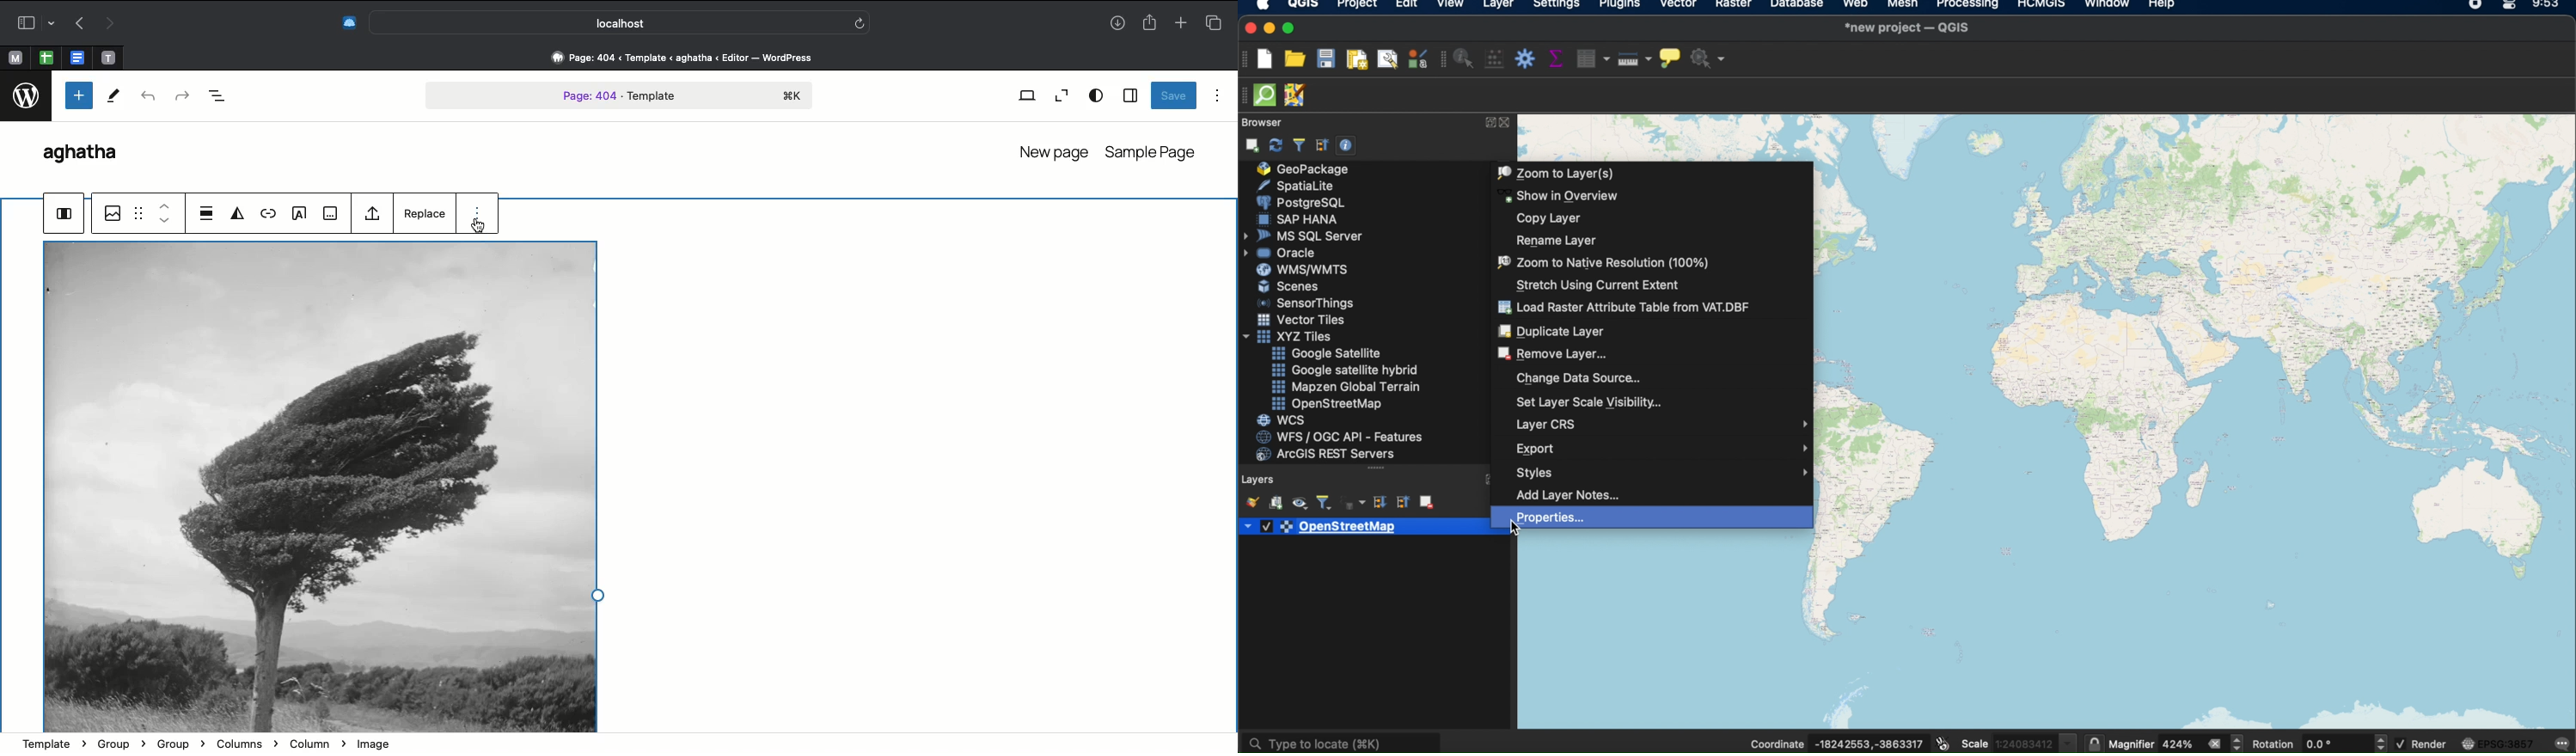 The height and width of the screenshot is (756, 2576). I want to click on processing, so click(1969, 6).